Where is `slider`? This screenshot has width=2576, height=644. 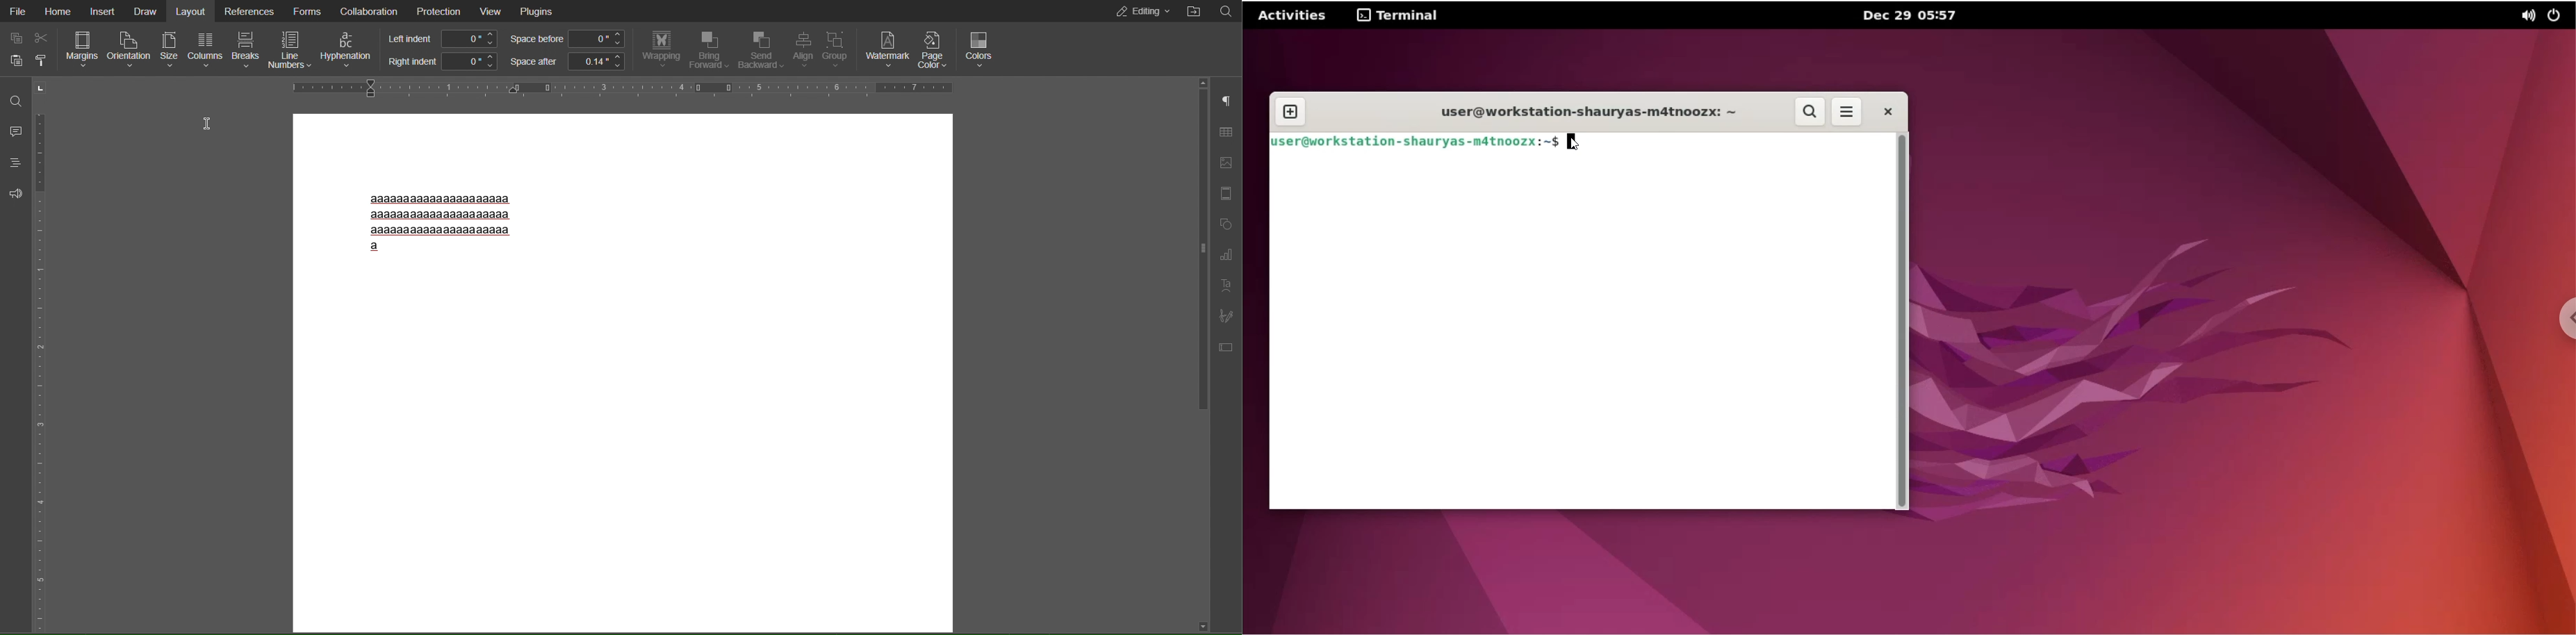
slider is located at coordinates (1197, 244).